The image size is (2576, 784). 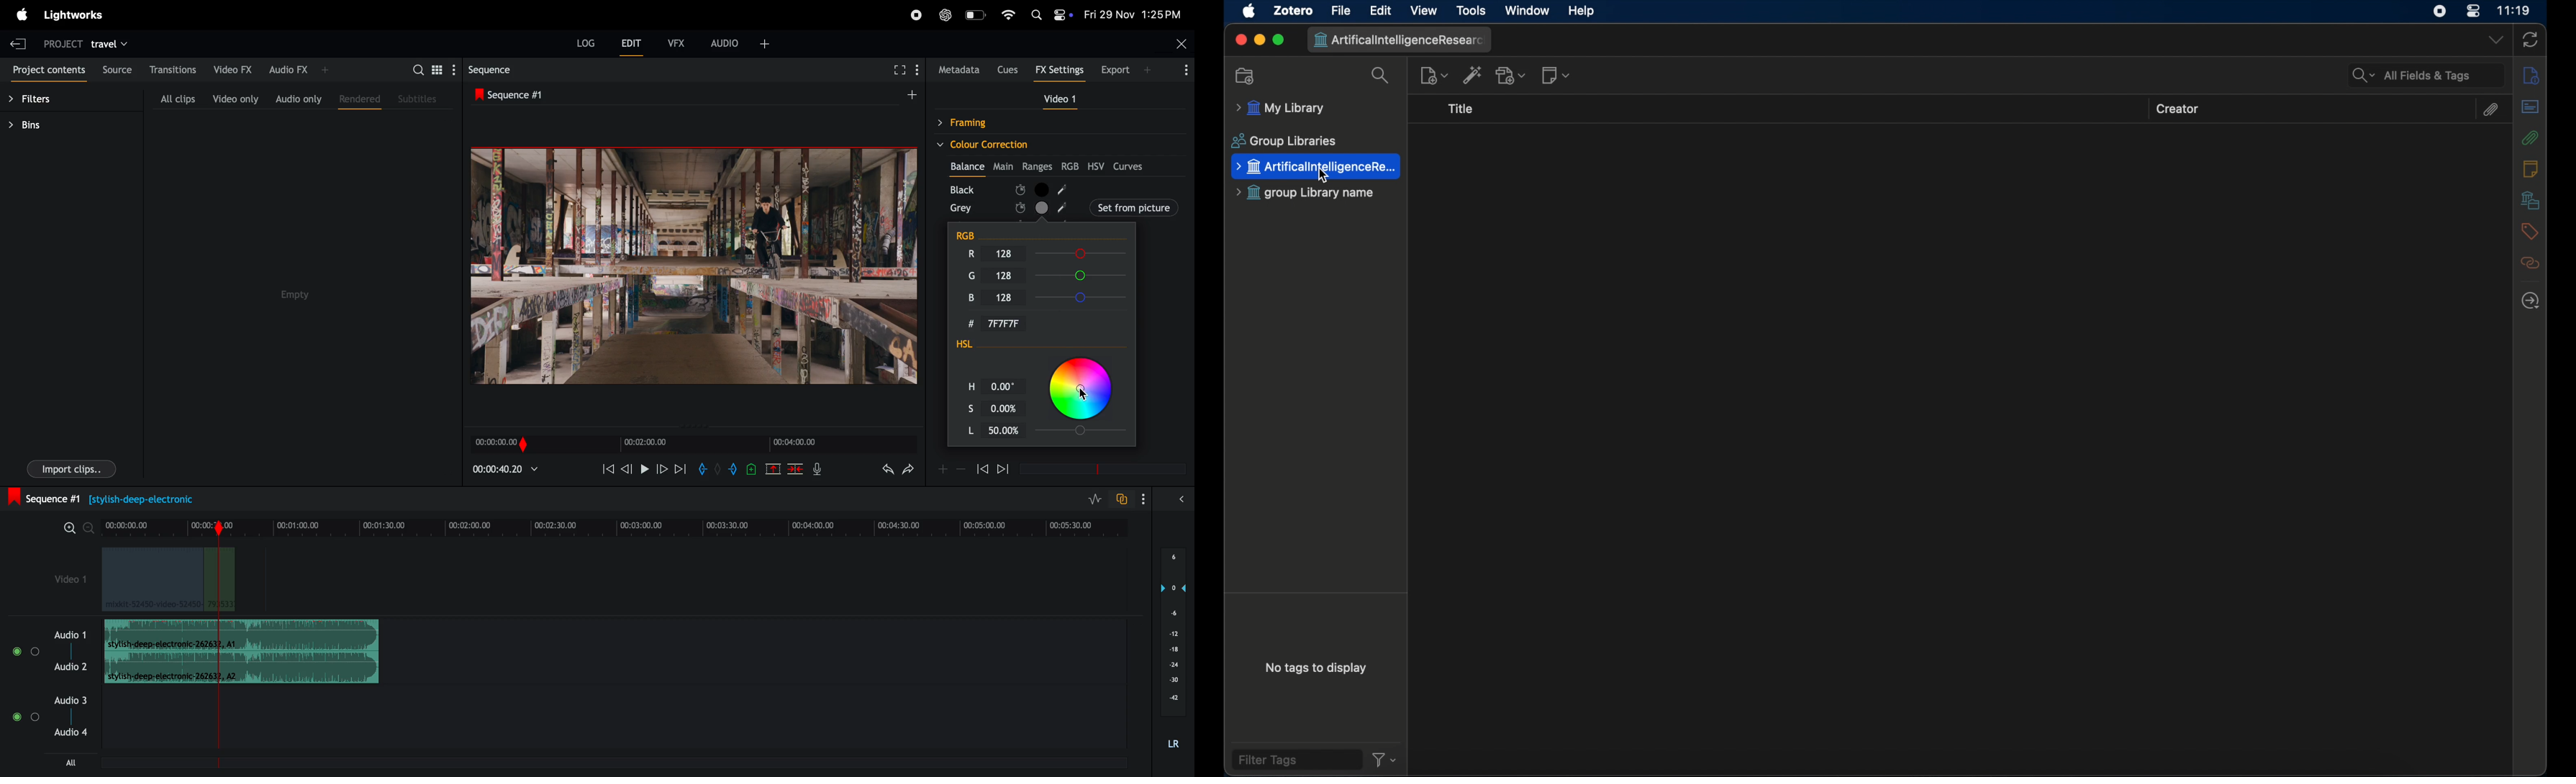 What do you see at coordinates (976, 232) in the screenshot?
I see `RGB` at bounding box center [976, 232].